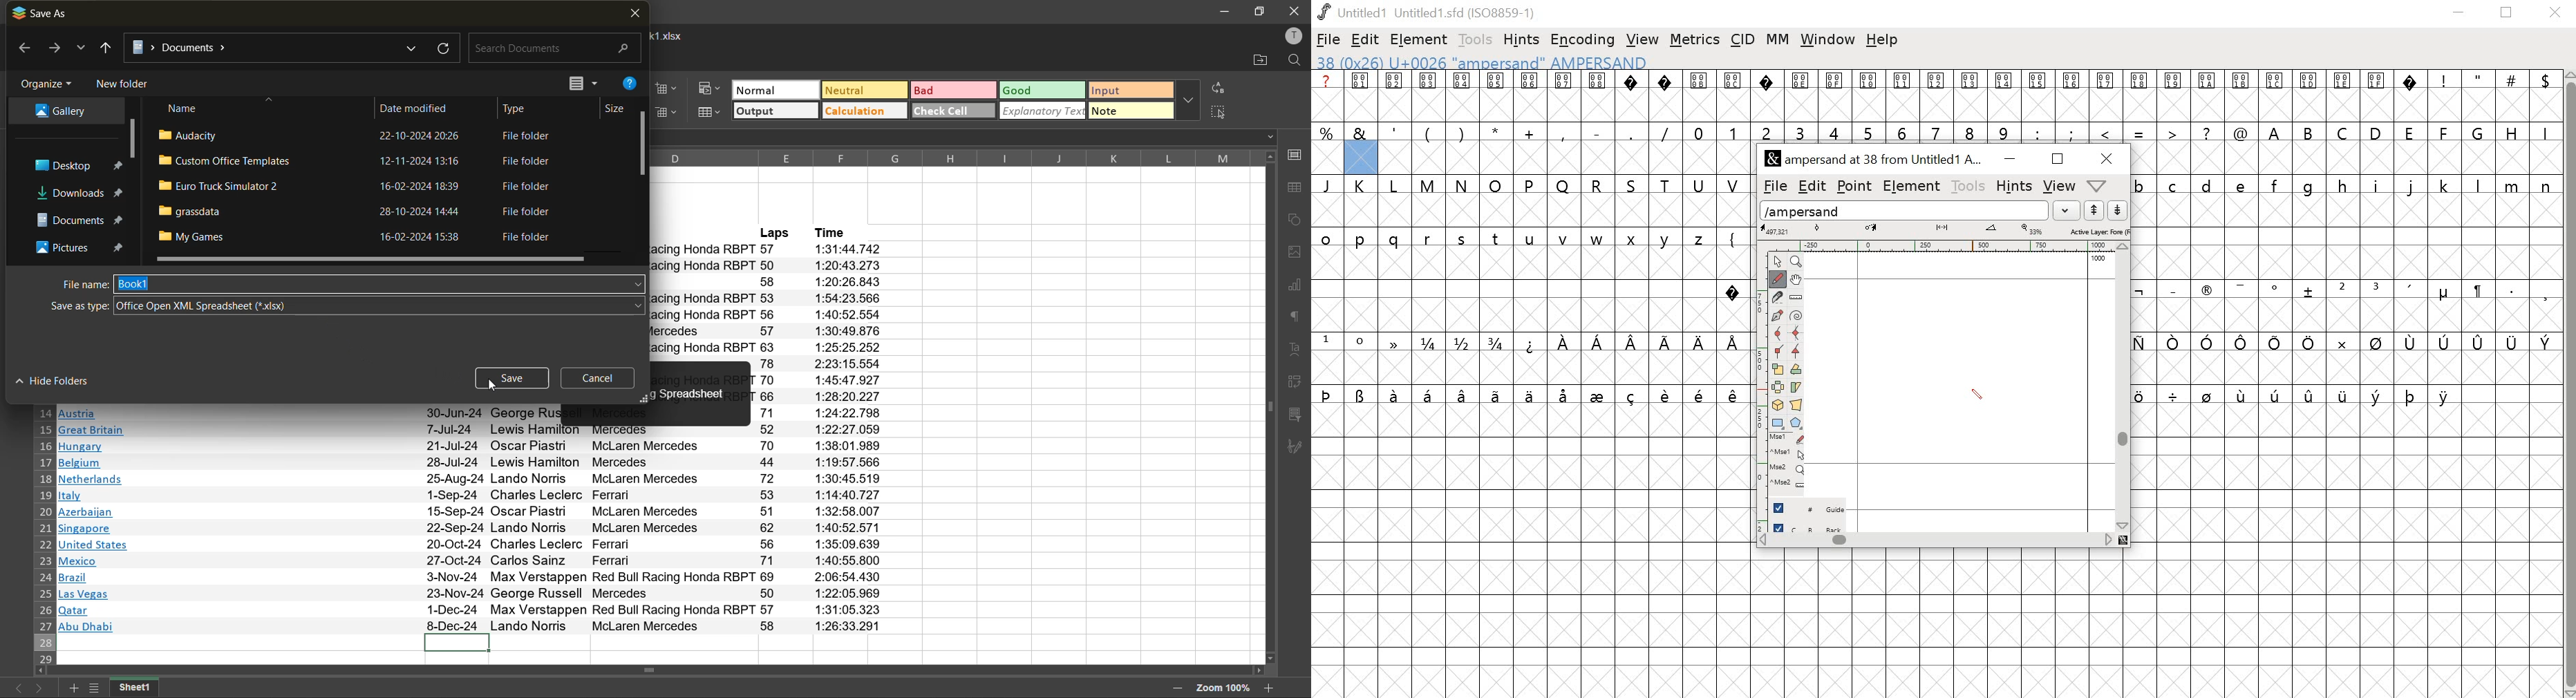 The height and width of the screenshot is (700, 2576). I want to click on note, so click(1131, 111).